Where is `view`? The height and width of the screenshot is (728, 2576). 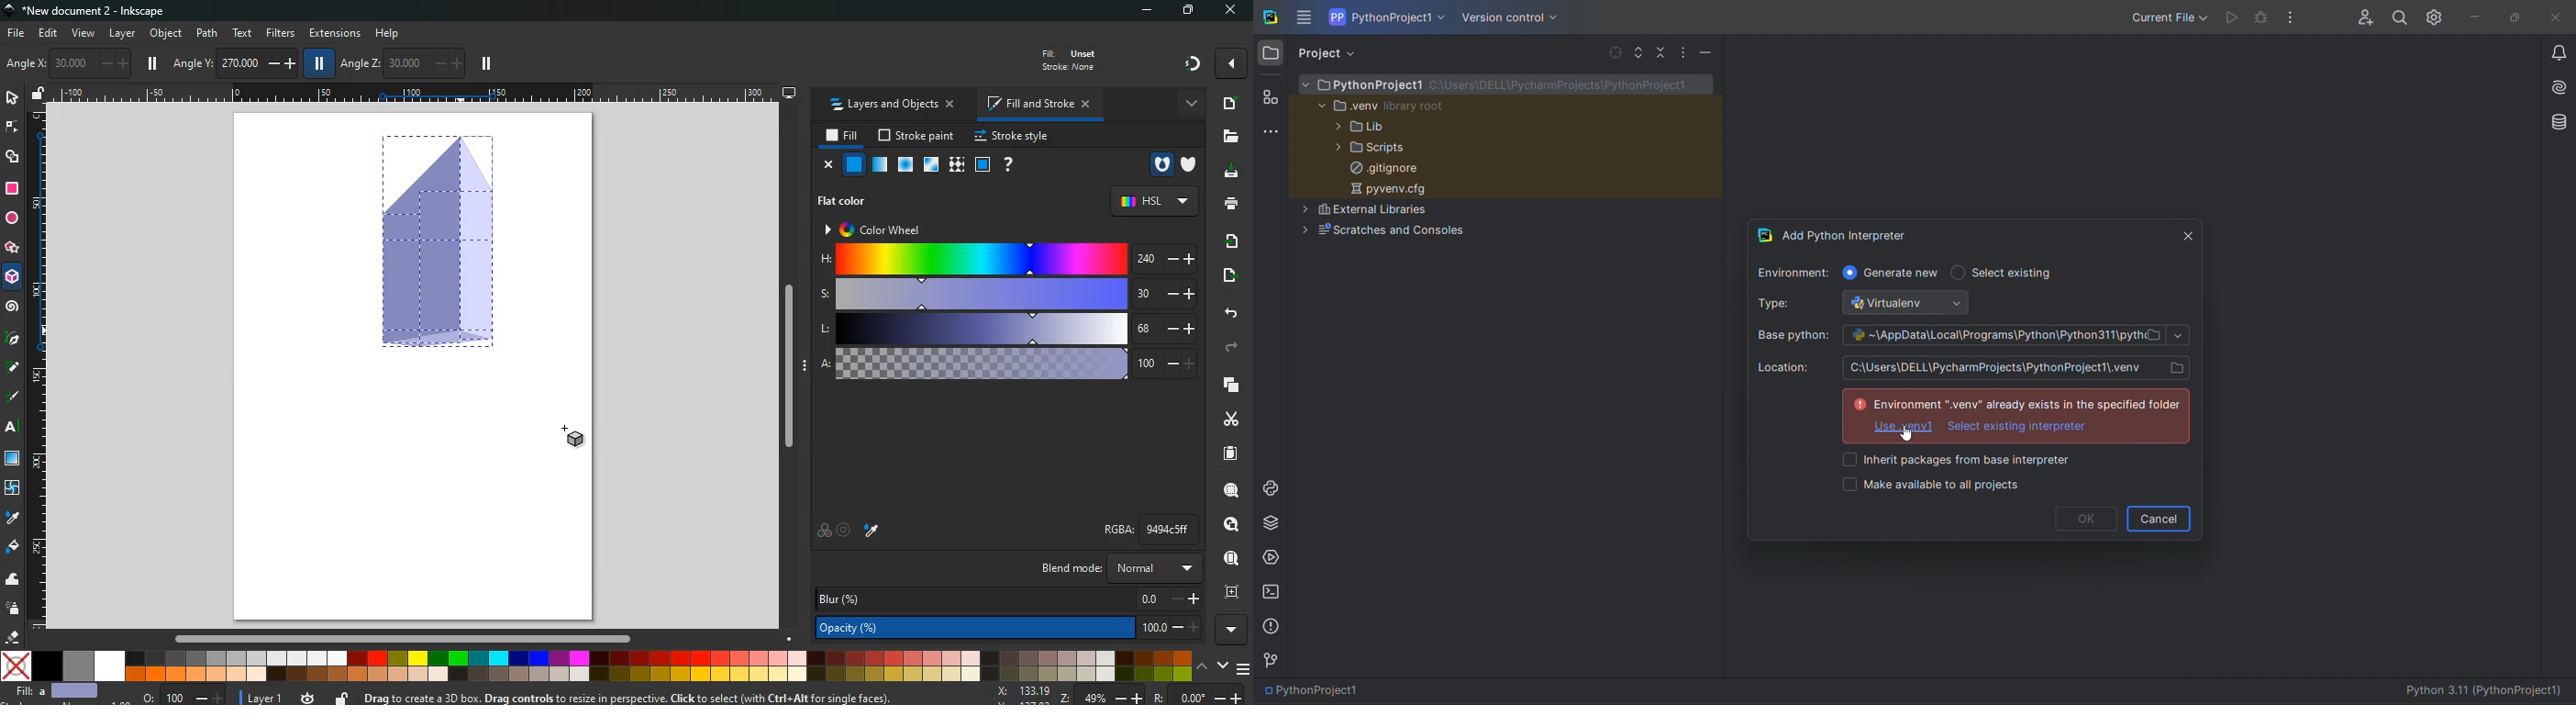
view is located at coordinates (84, 34).